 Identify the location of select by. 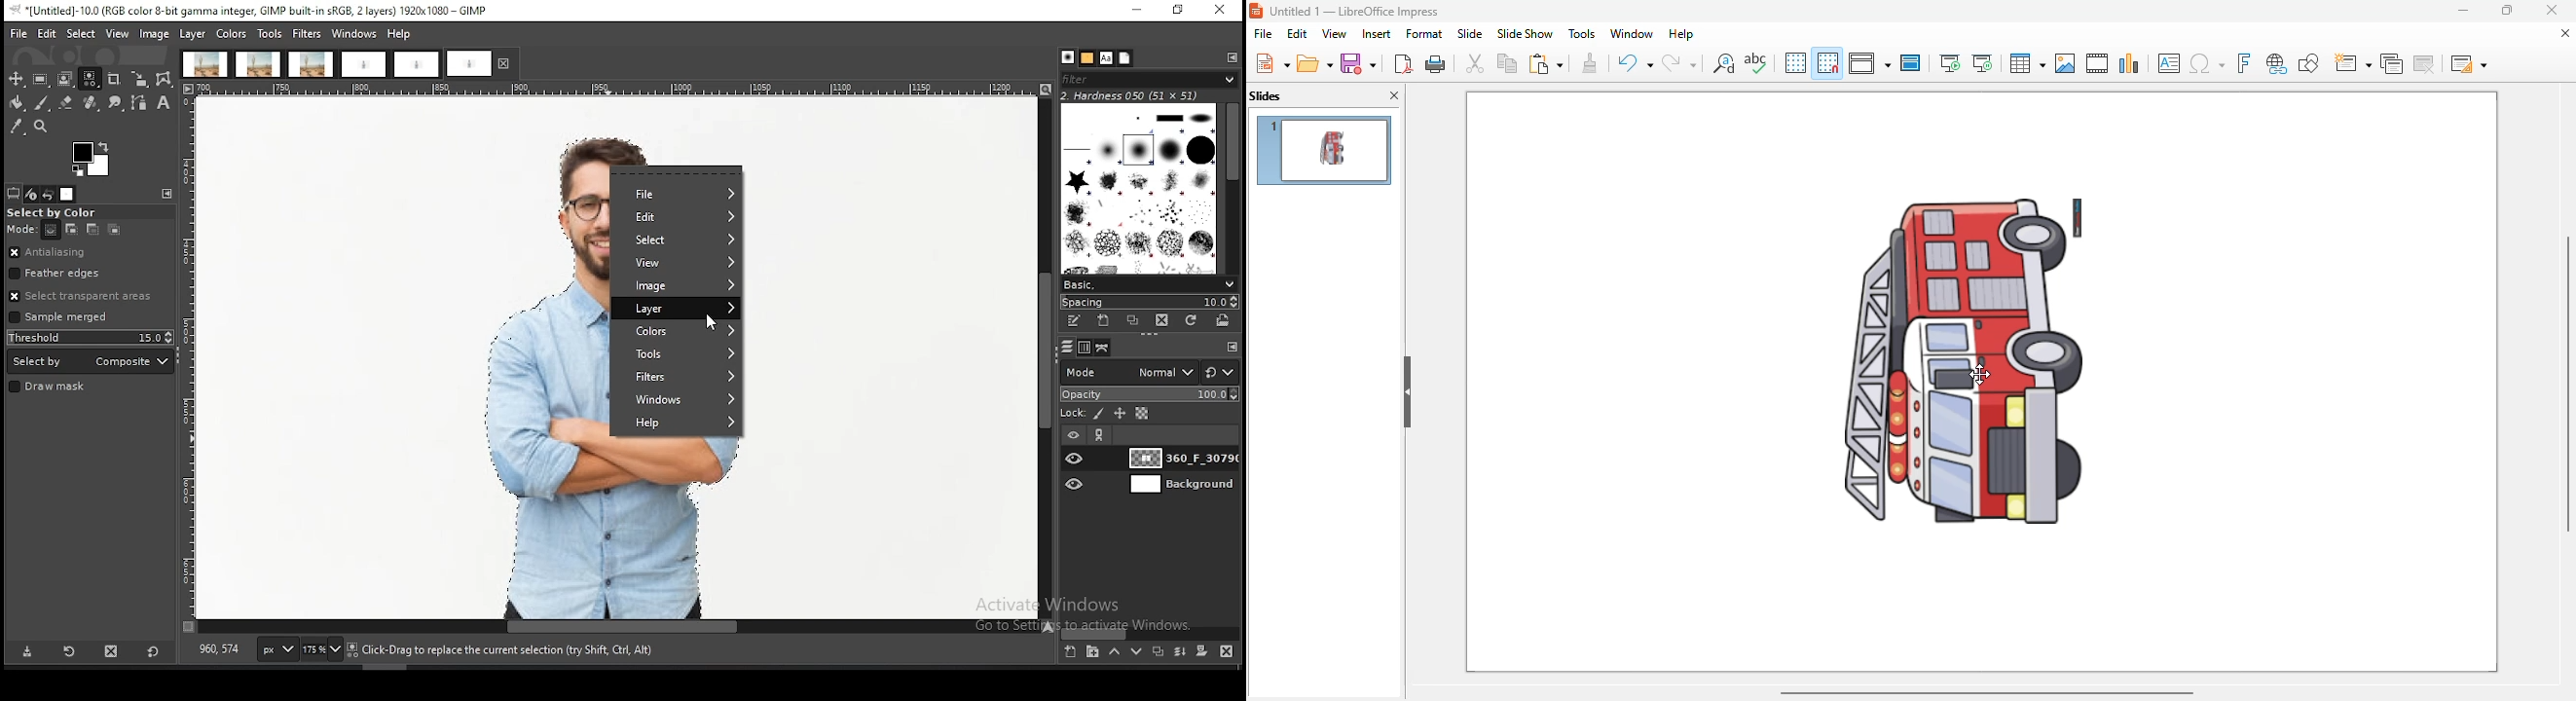
(91, 361).